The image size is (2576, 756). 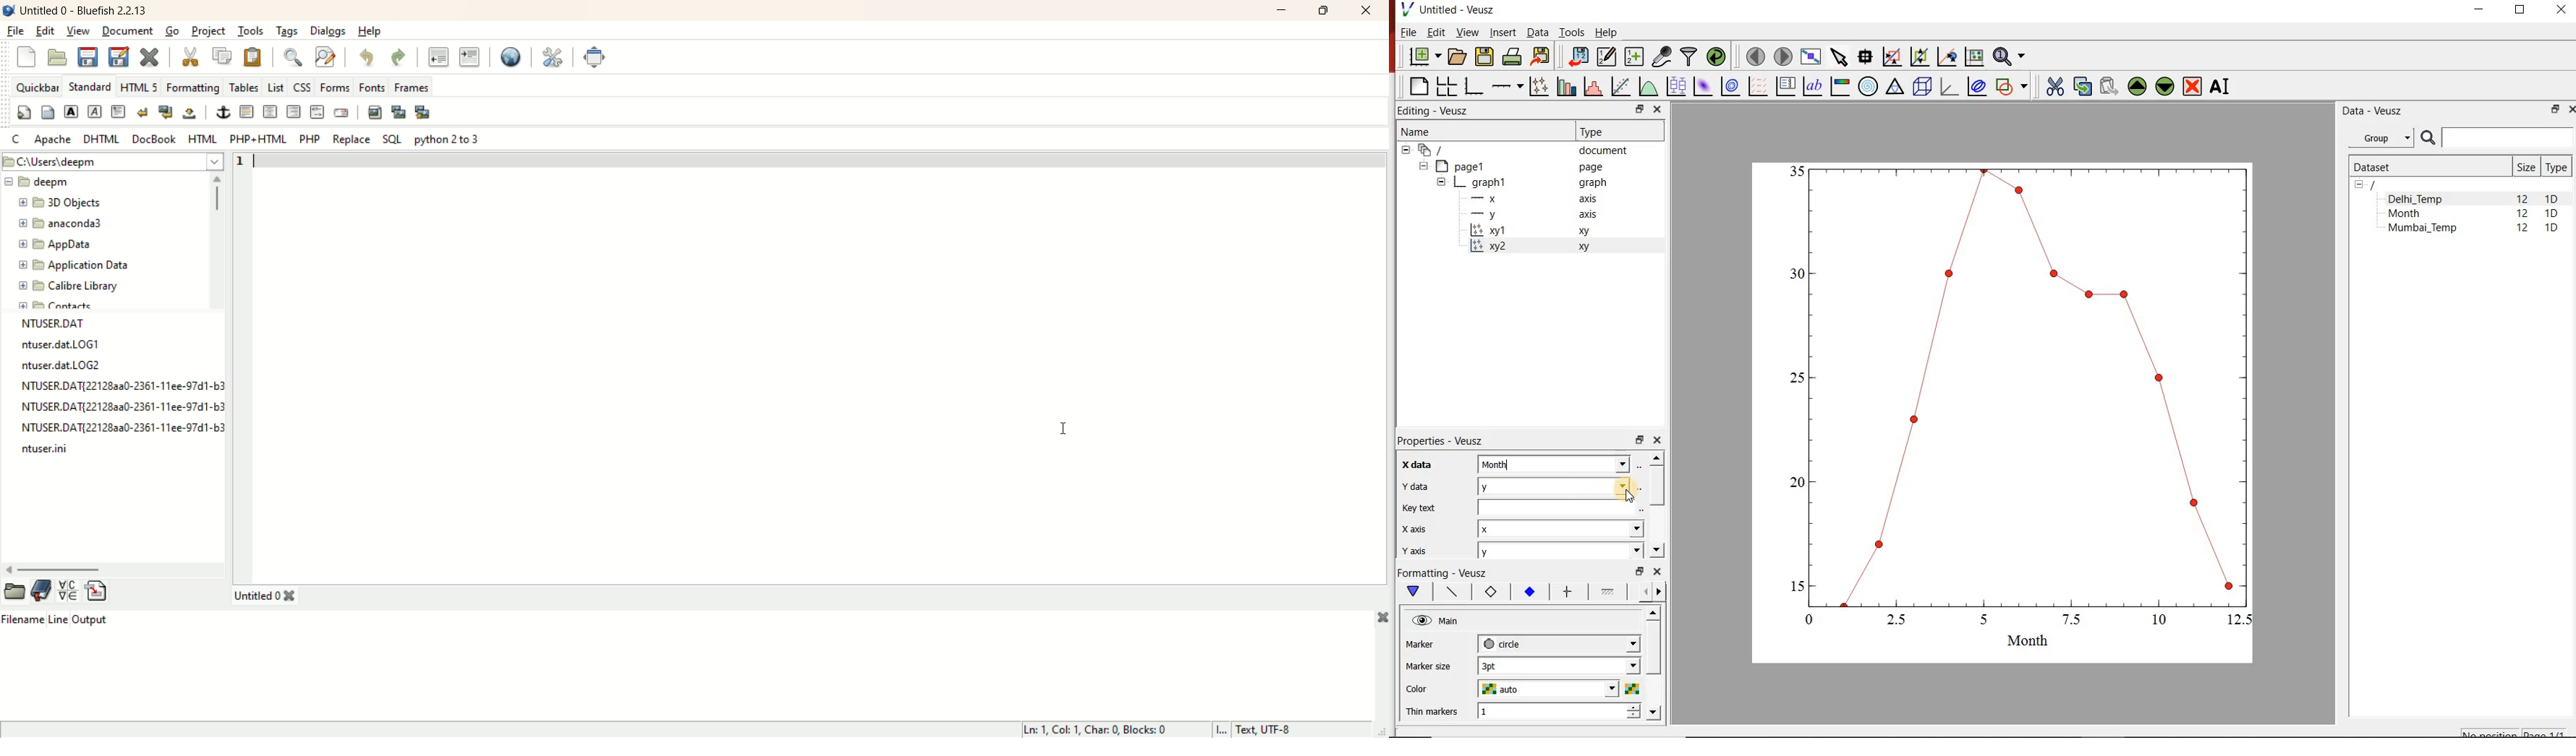 I want to click on Data, so click(x=1537, y=32).